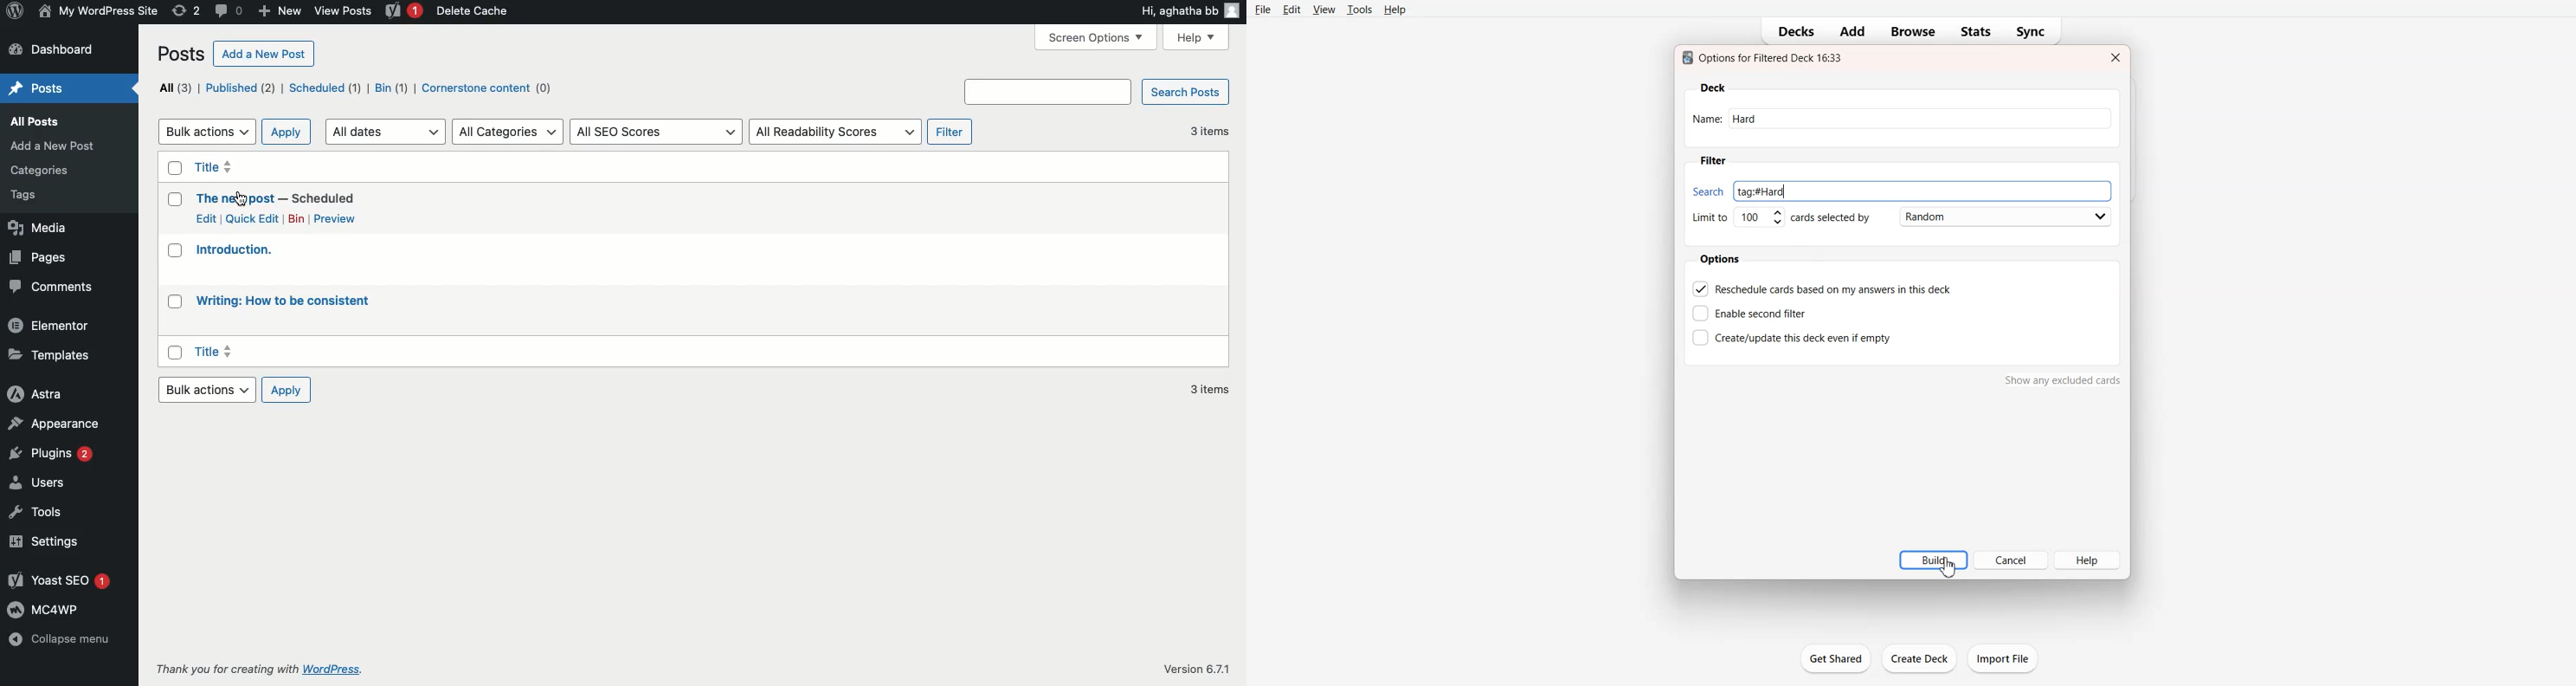  Describe the element at coordinates (54, 285) in the screenshot. I see `Comments` at that location.